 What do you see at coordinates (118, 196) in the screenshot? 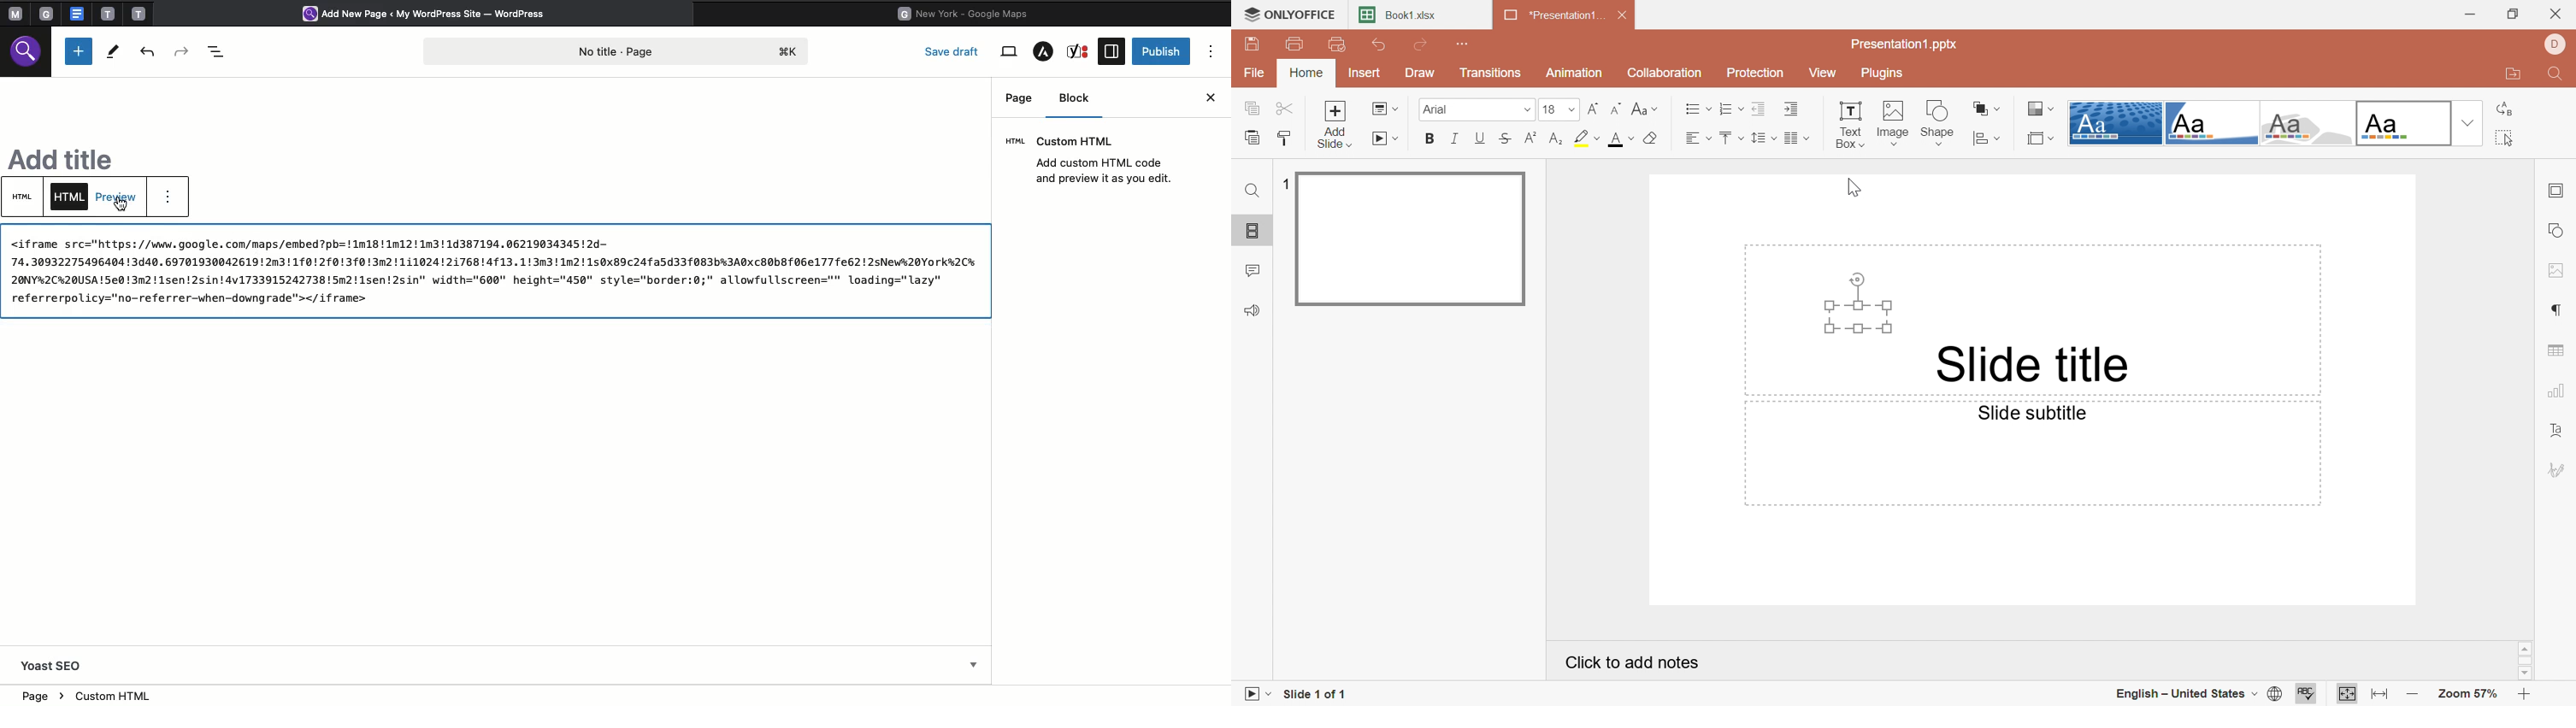
I see `Preview` at bounding box center [118, 196].